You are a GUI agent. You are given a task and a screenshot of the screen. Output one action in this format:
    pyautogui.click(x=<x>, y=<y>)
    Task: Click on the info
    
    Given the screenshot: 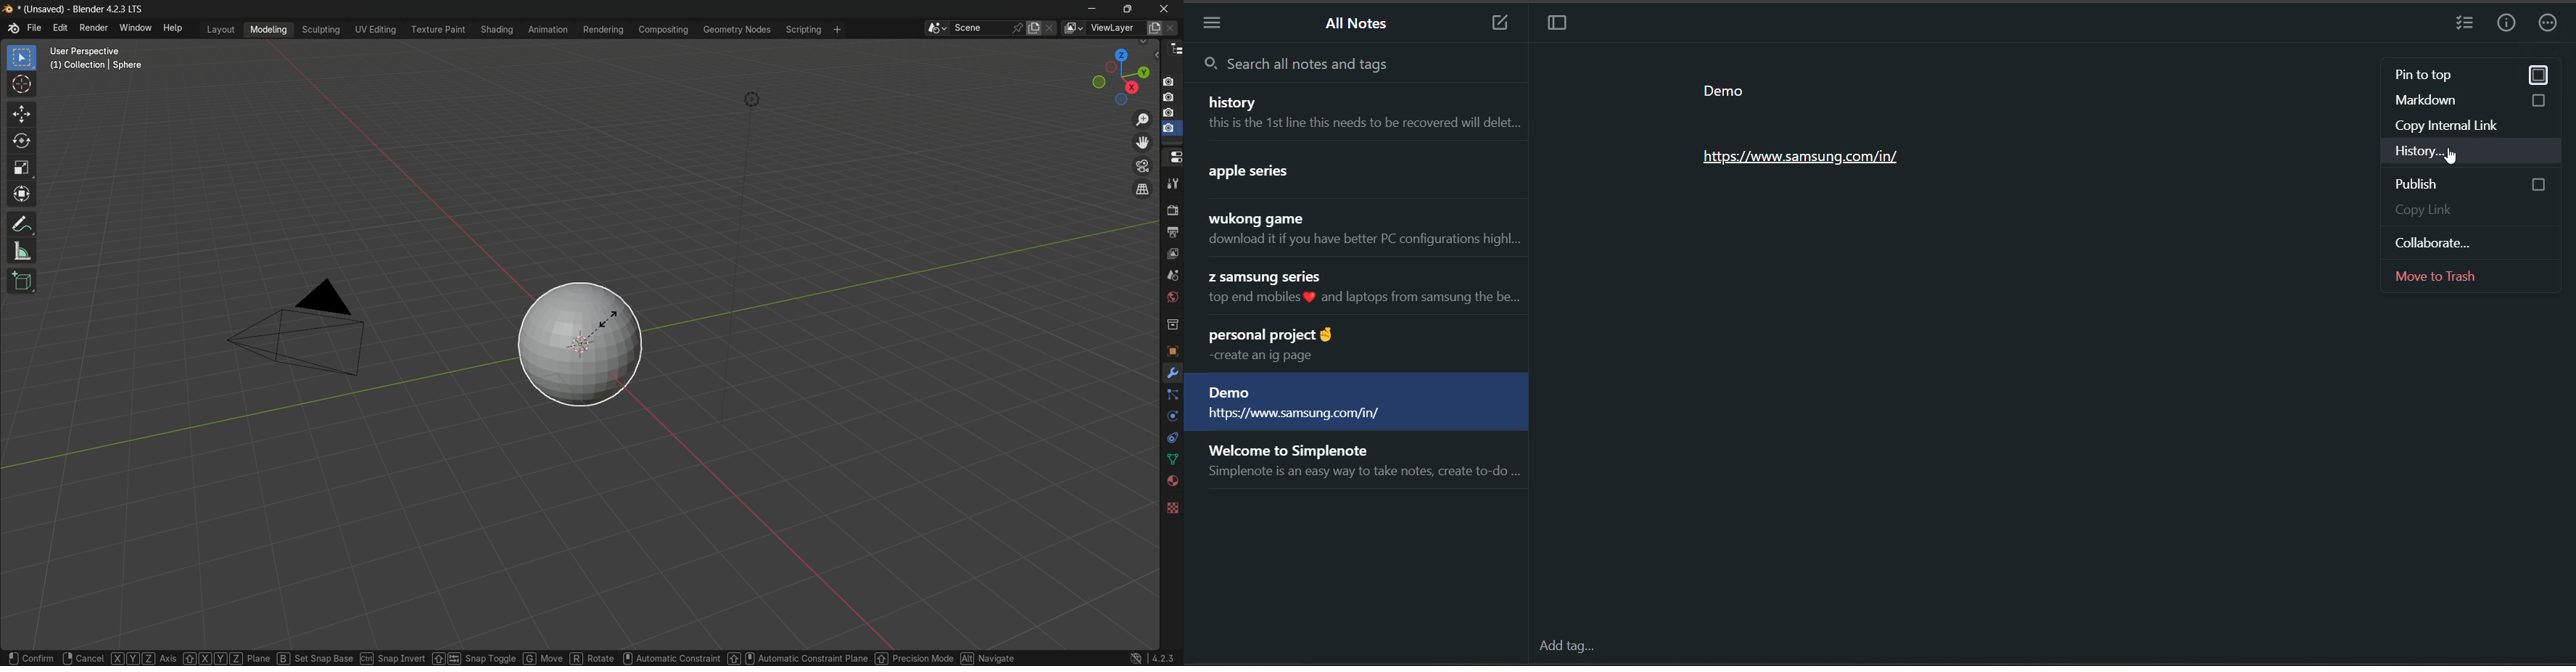 What is the action you would take?
    pyautogui.click(x=2509, y=22)
    